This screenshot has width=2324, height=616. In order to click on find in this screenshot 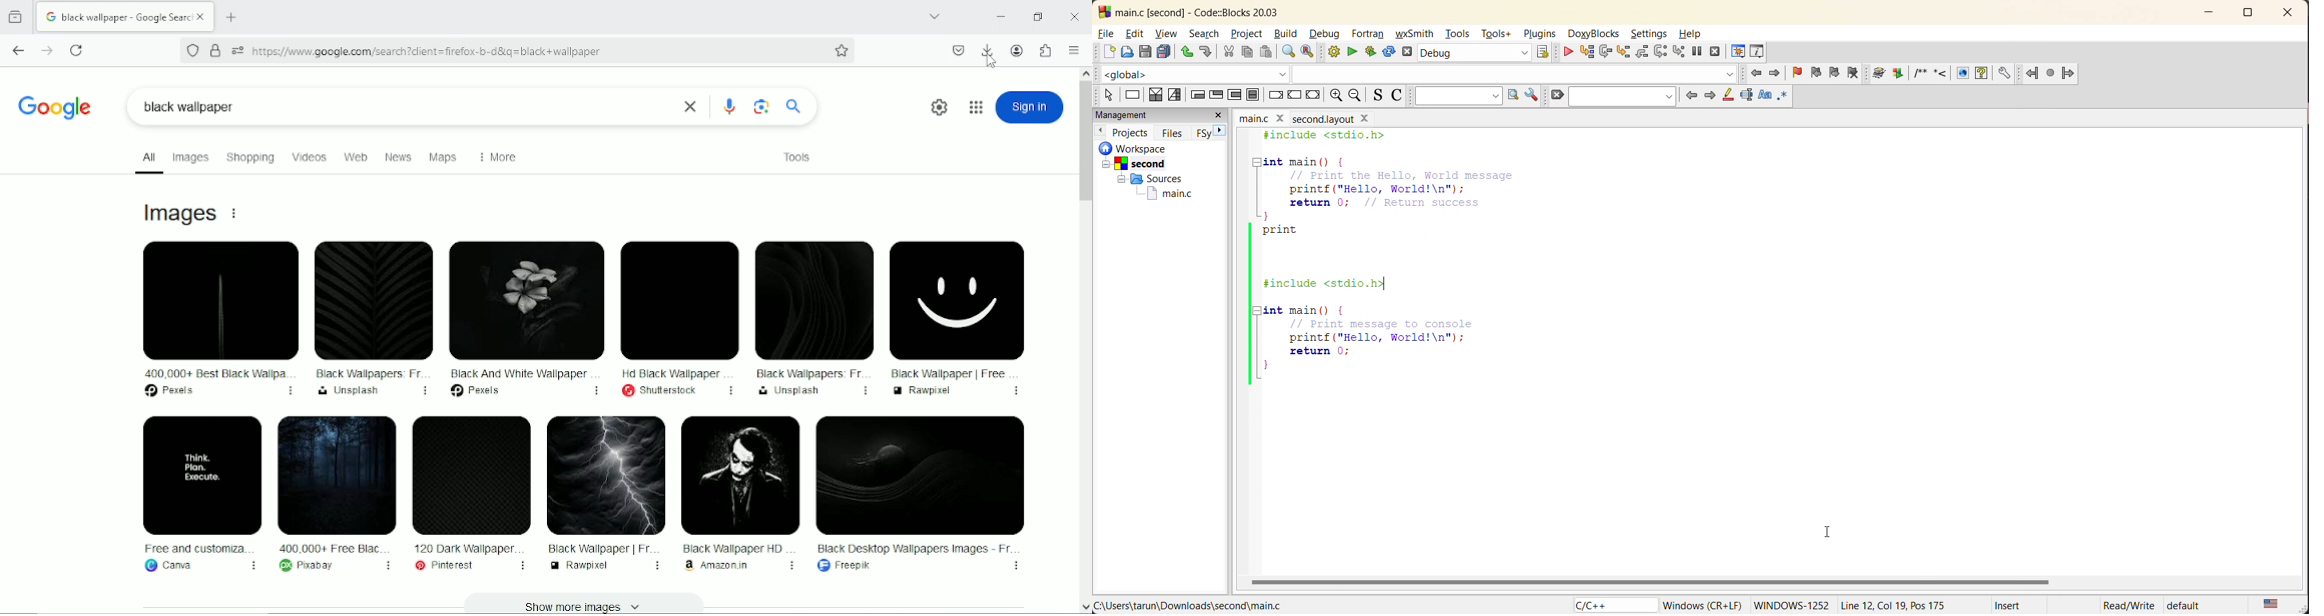, I will do `click(1288, 53)`.